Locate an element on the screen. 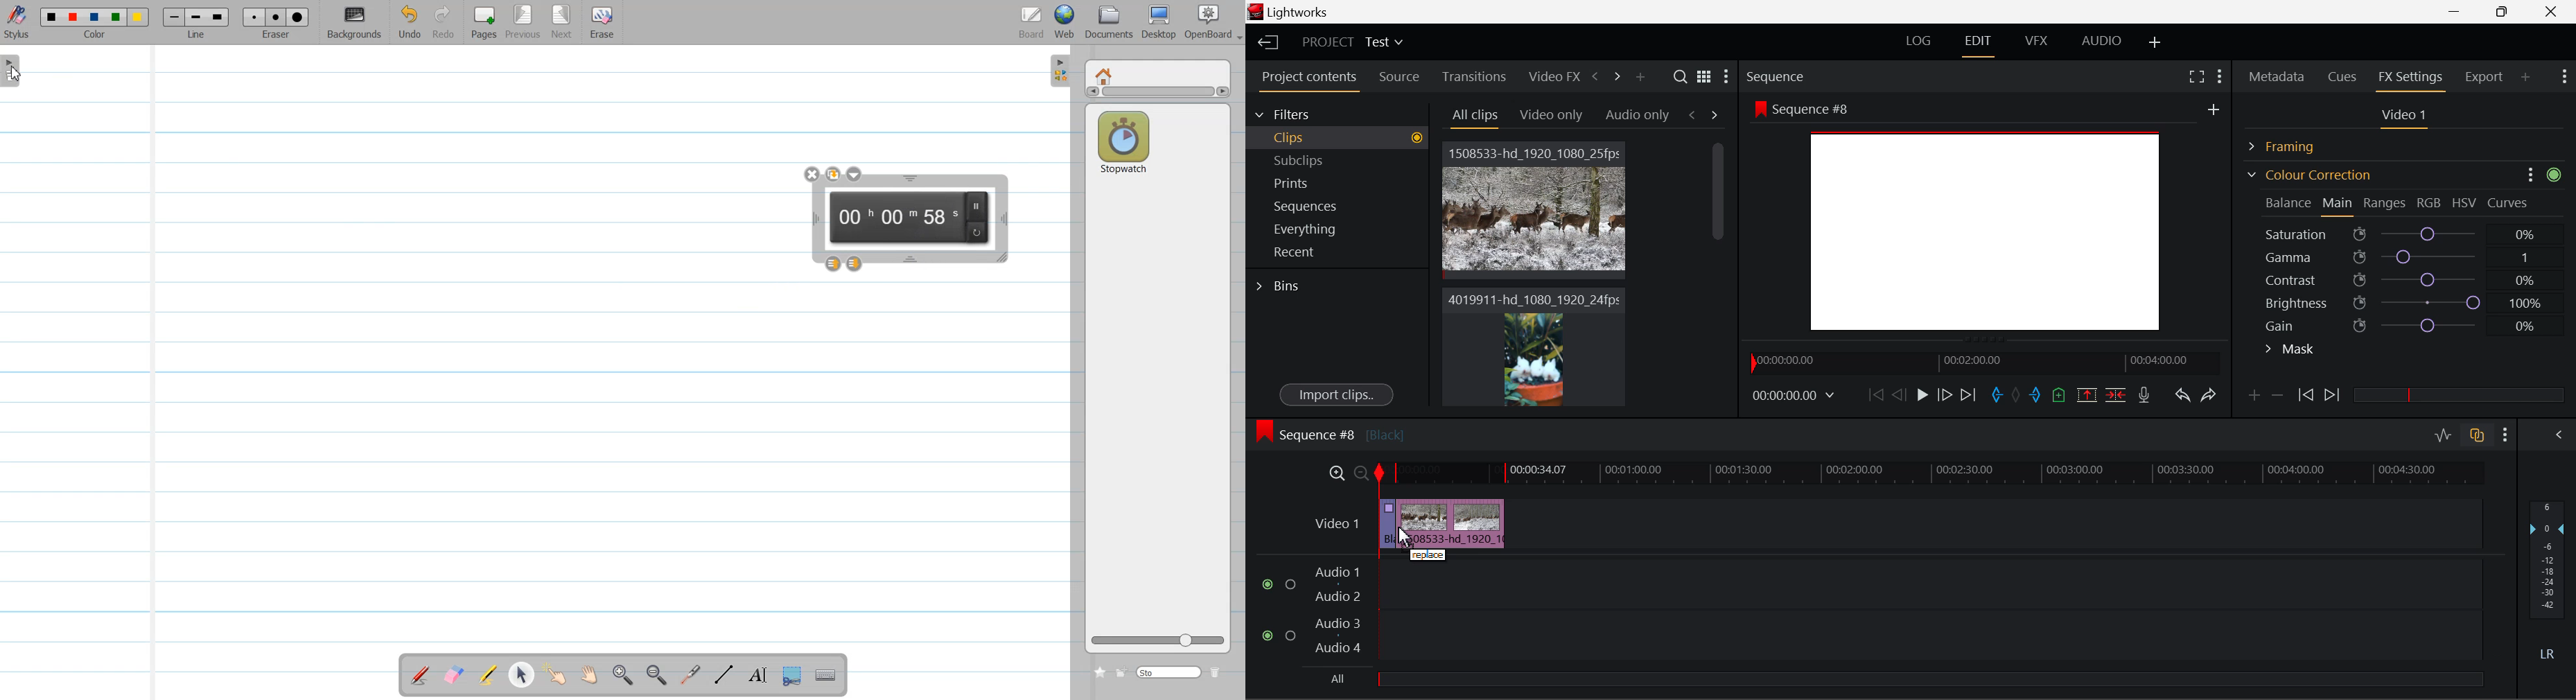 The image size is (2576, 700). Remove marked section is located at coordinates (2086, 394).